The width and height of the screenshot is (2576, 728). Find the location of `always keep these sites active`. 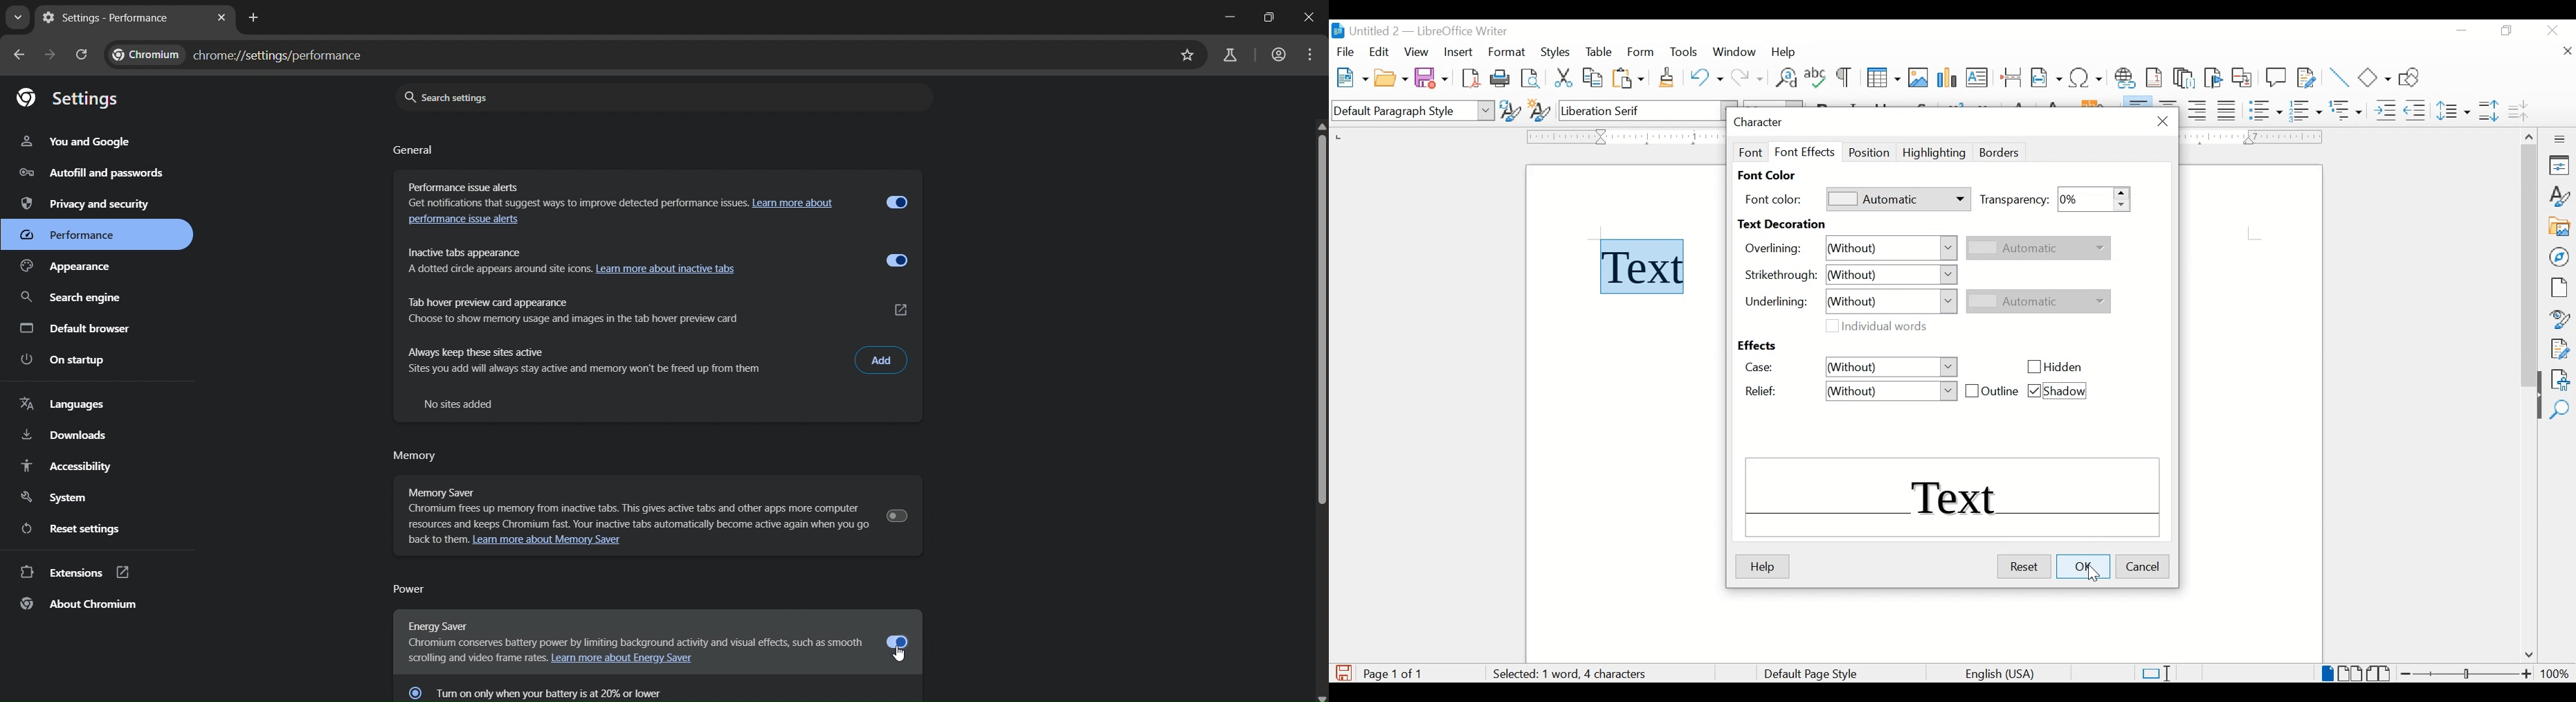

always keep these sites active is located at coordinates (622, 361).